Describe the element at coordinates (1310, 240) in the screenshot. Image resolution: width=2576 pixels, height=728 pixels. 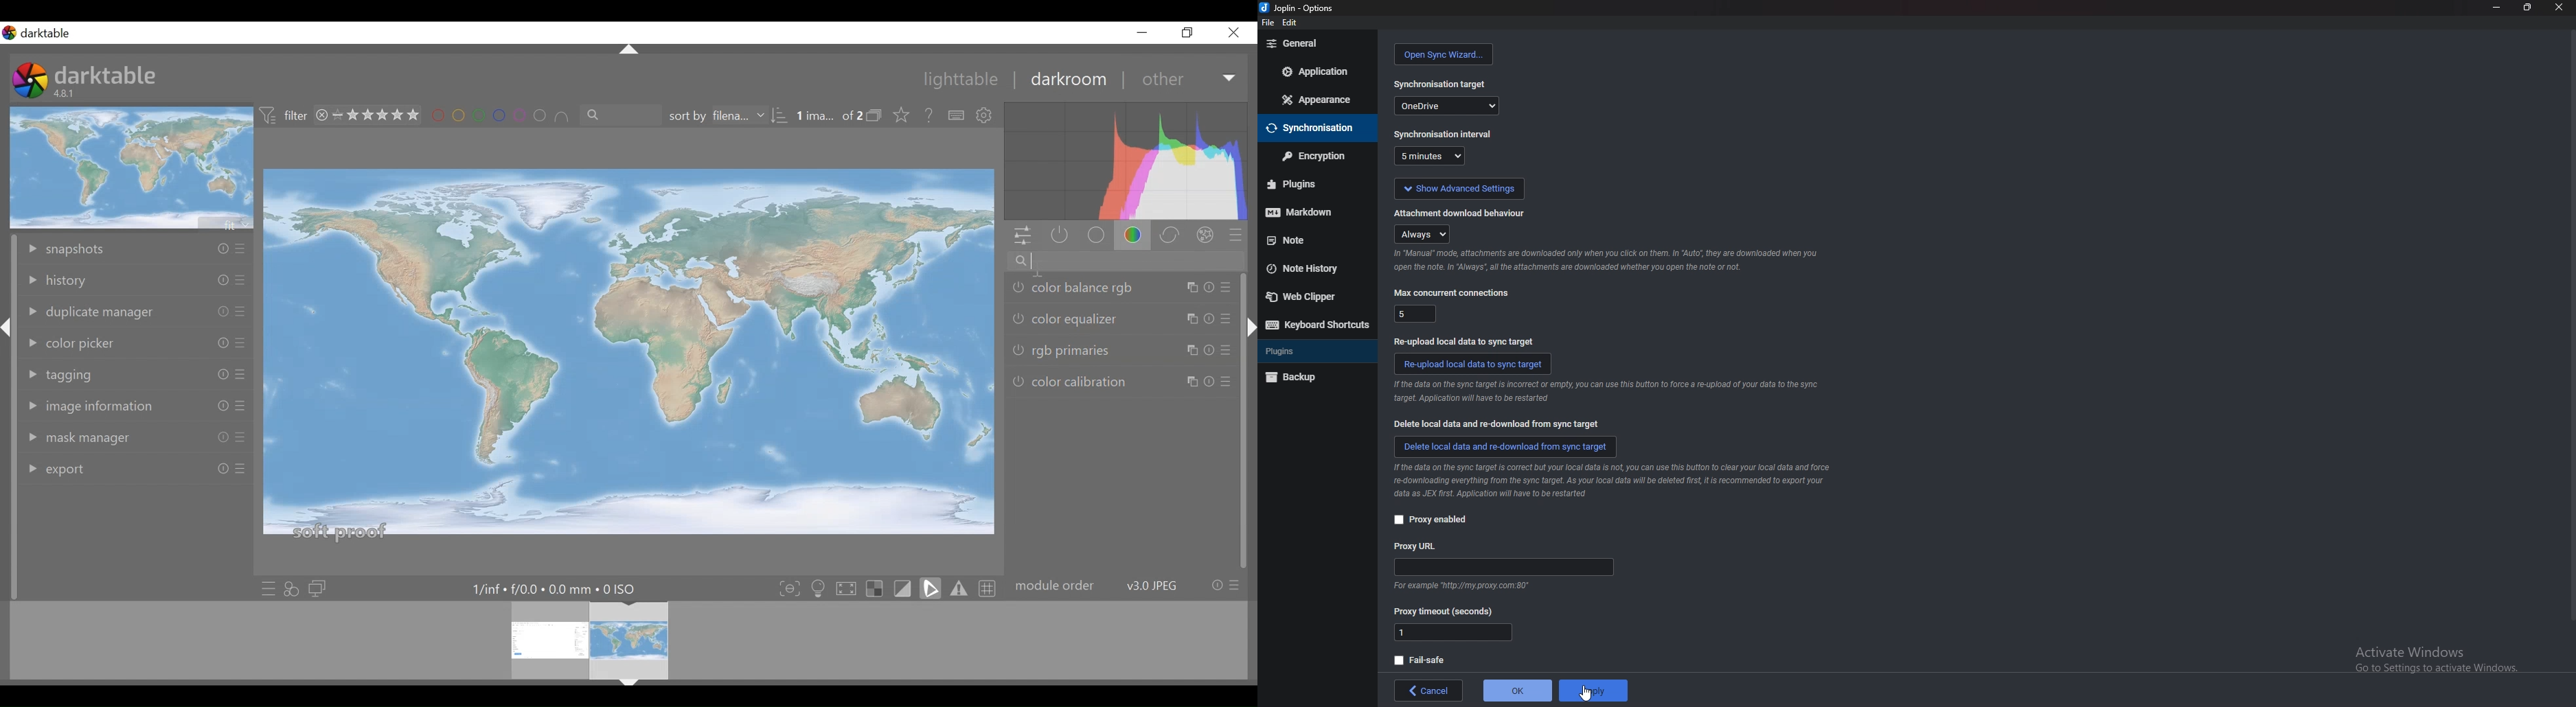
I see `note` at that location.